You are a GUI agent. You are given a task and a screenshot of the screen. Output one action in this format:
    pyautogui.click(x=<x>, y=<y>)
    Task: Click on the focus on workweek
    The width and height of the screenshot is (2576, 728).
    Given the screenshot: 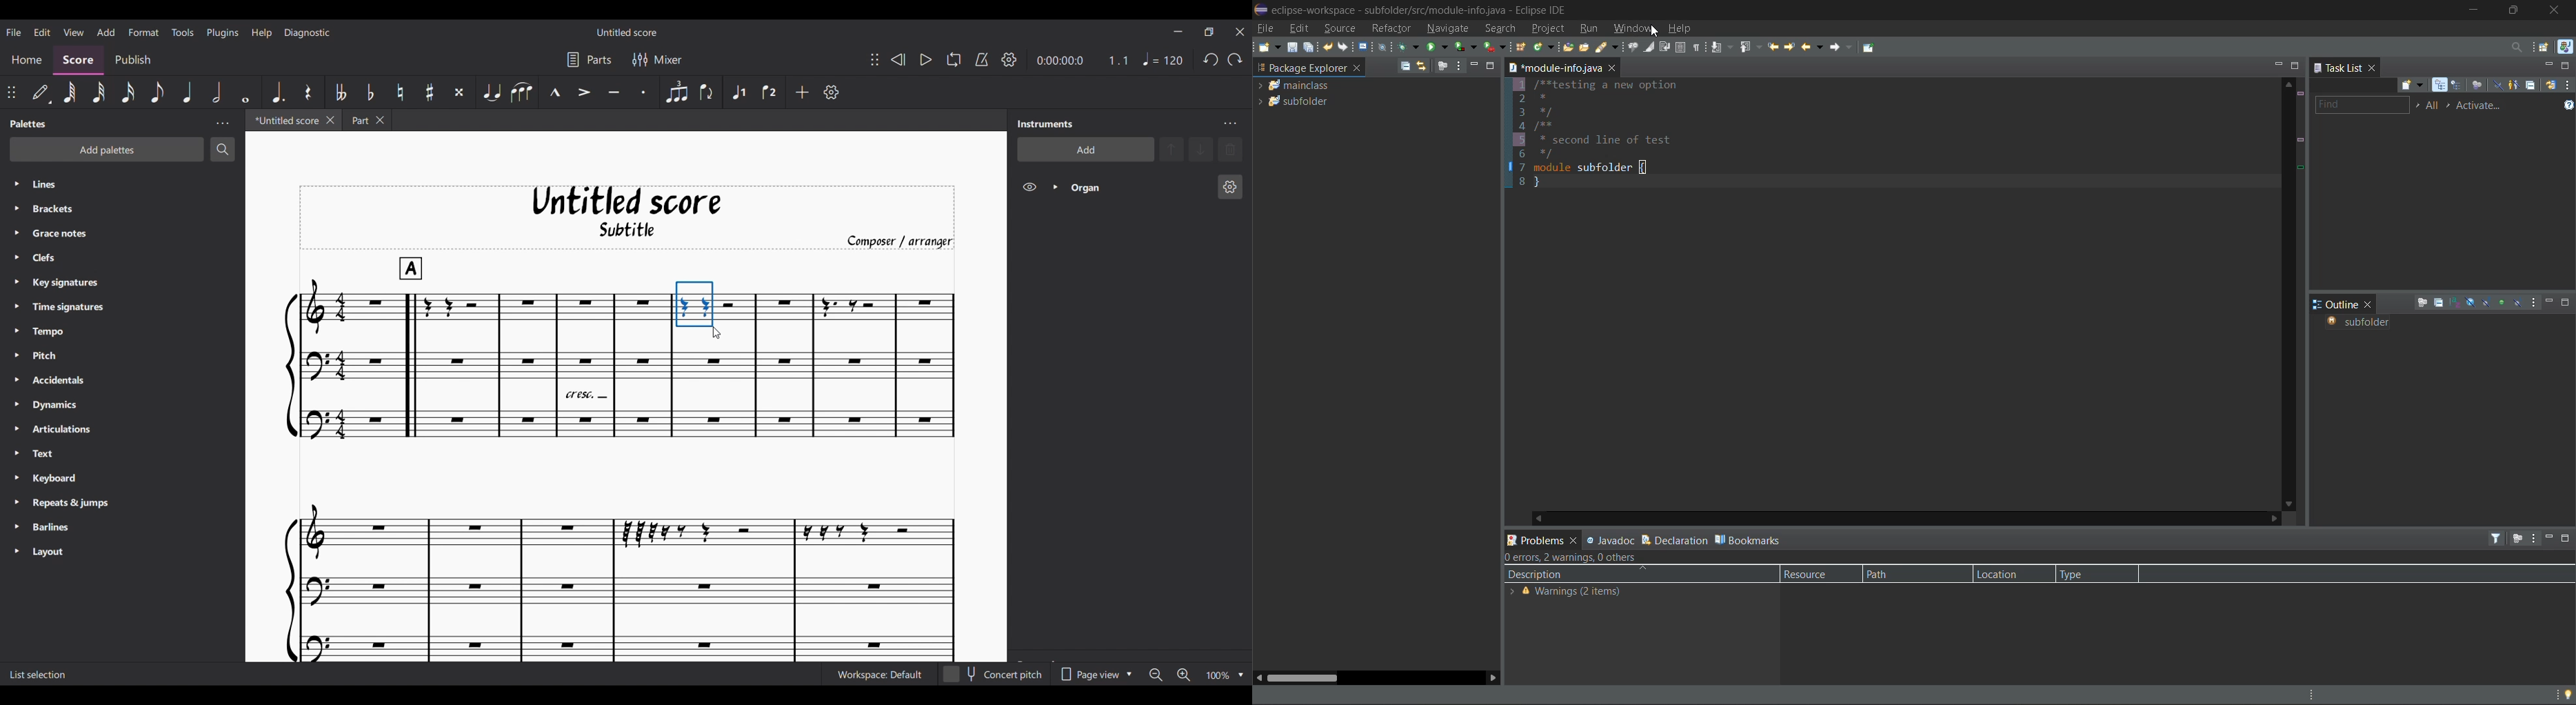 What is the action you would take?
    pyautogui.click(x=2477, y=86)
    